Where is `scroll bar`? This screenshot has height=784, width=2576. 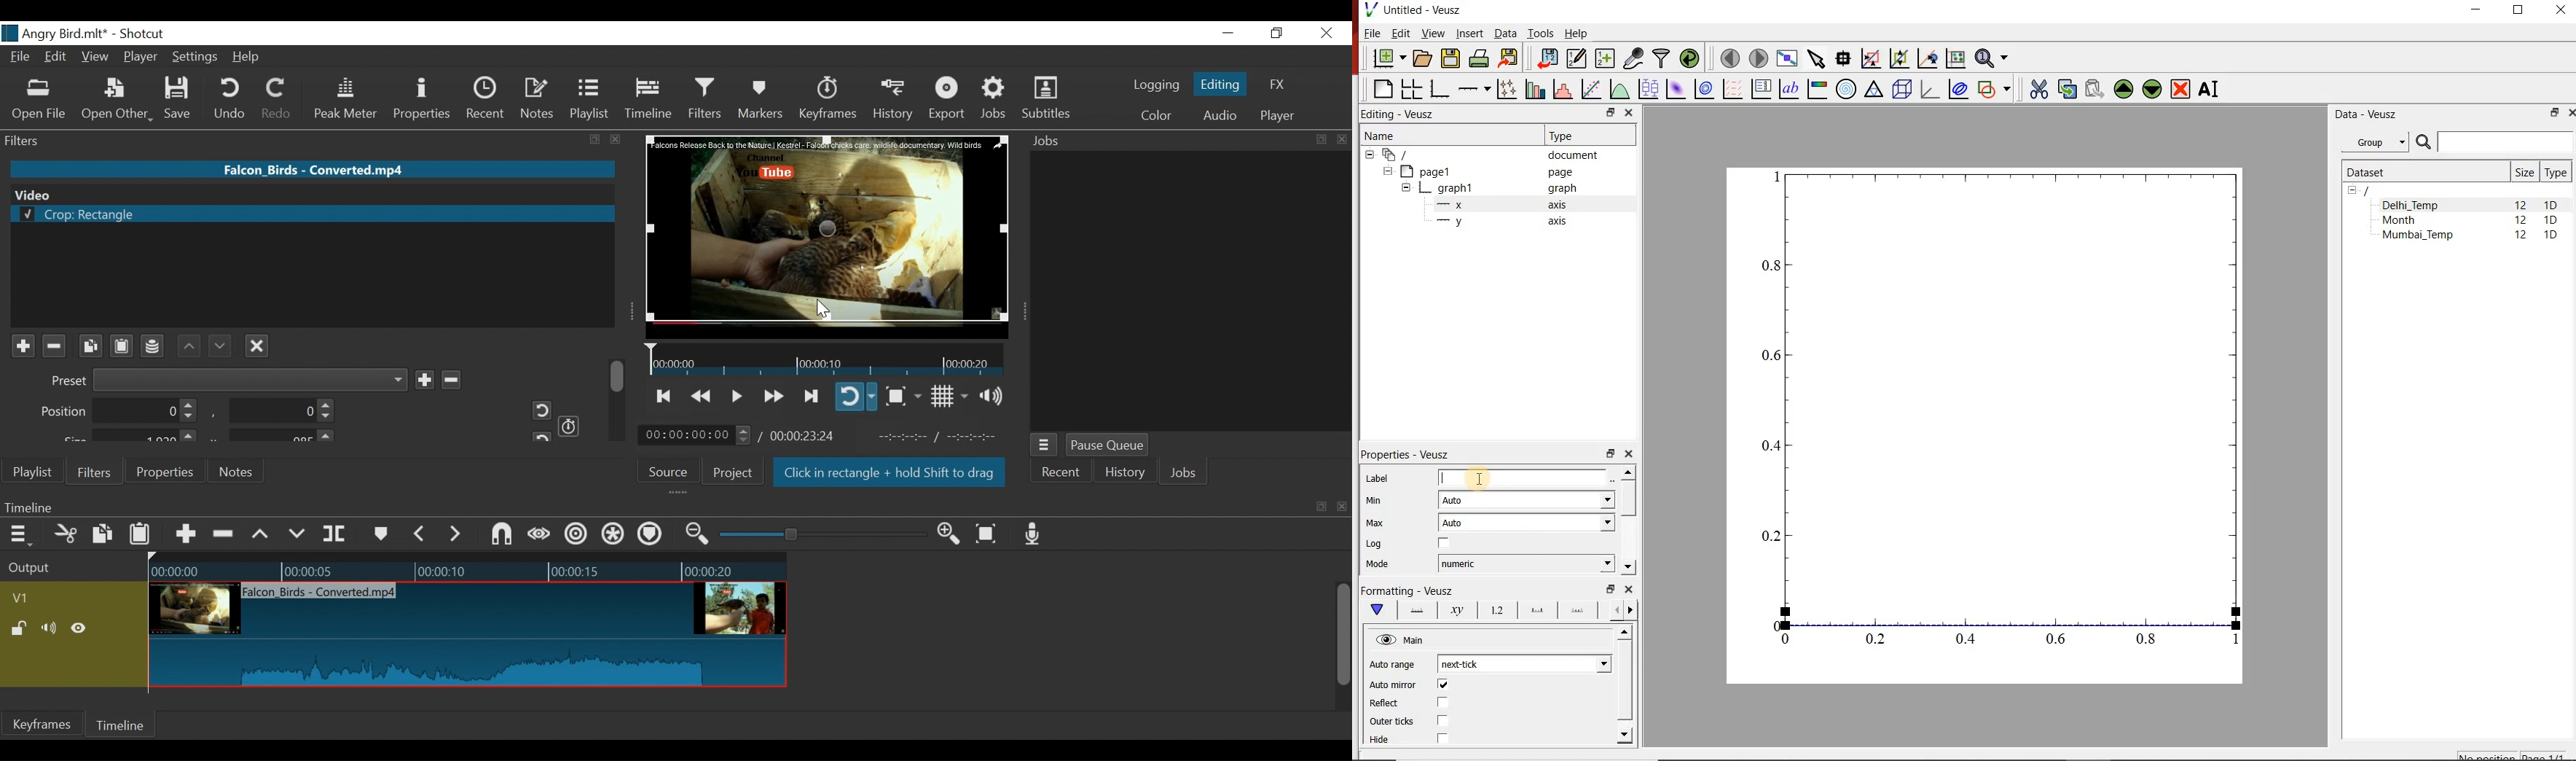
scroll bar is located at coordinates (618, 375).